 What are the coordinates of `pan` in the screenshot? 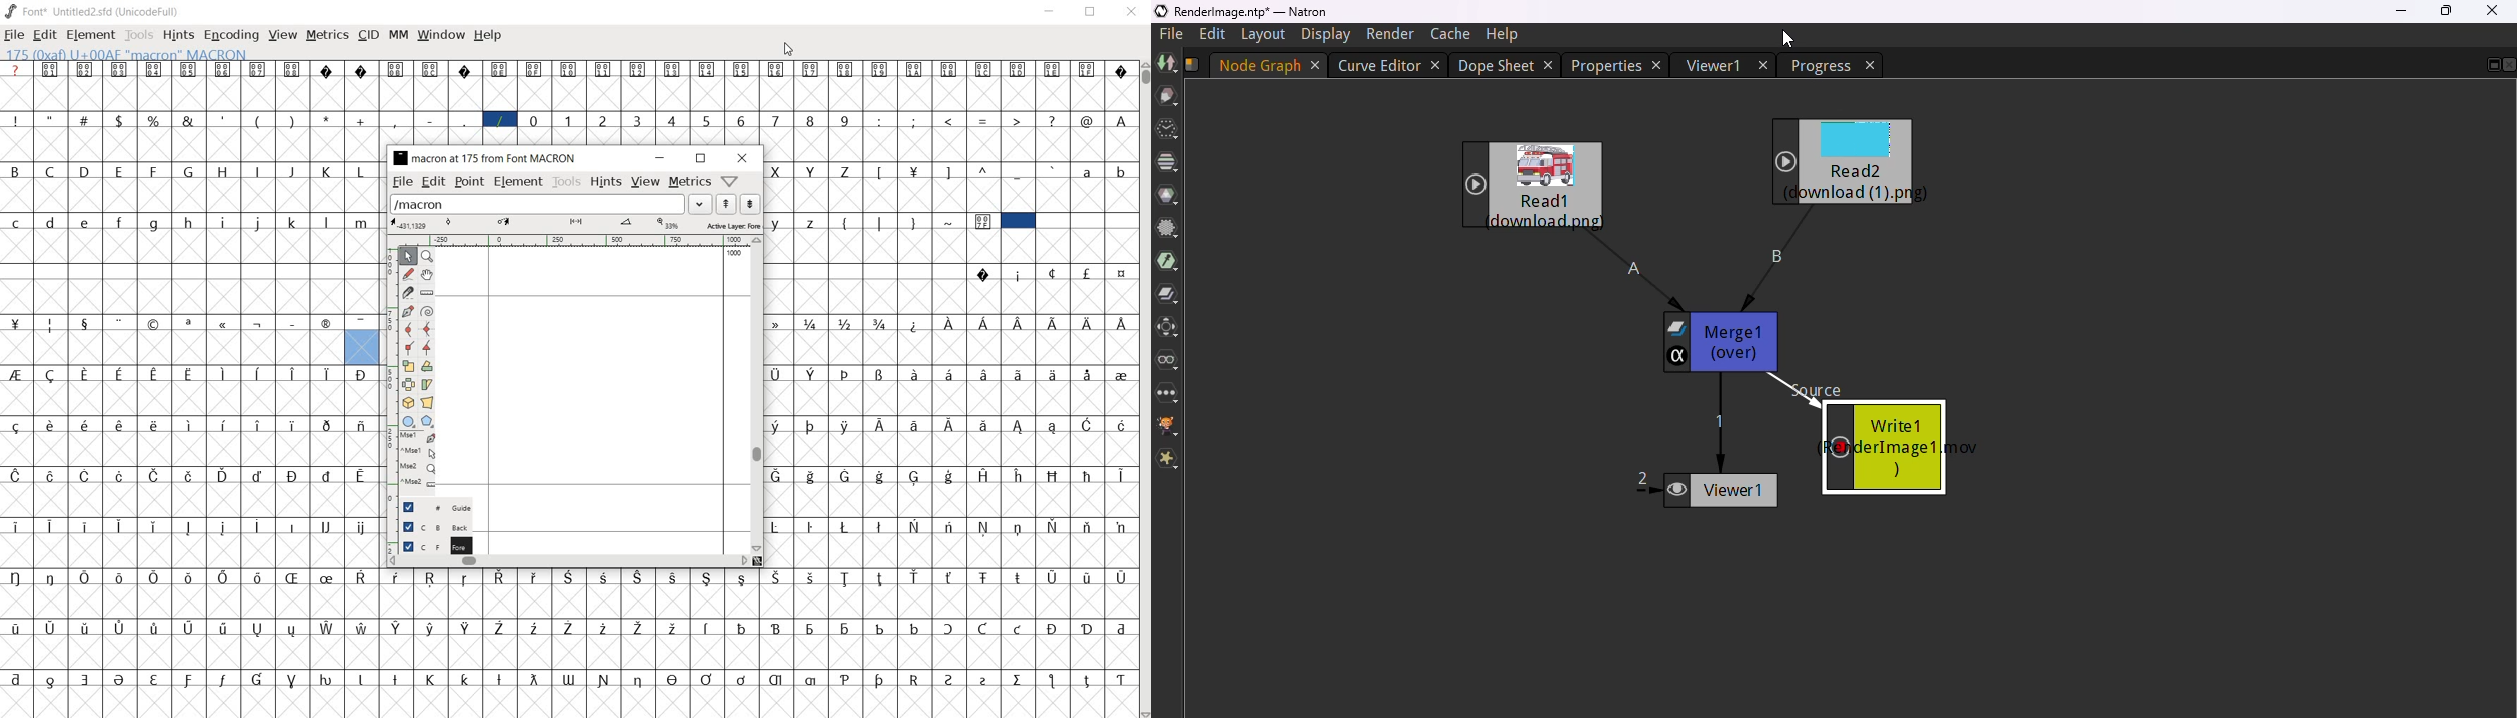 It's located at (427, 274).